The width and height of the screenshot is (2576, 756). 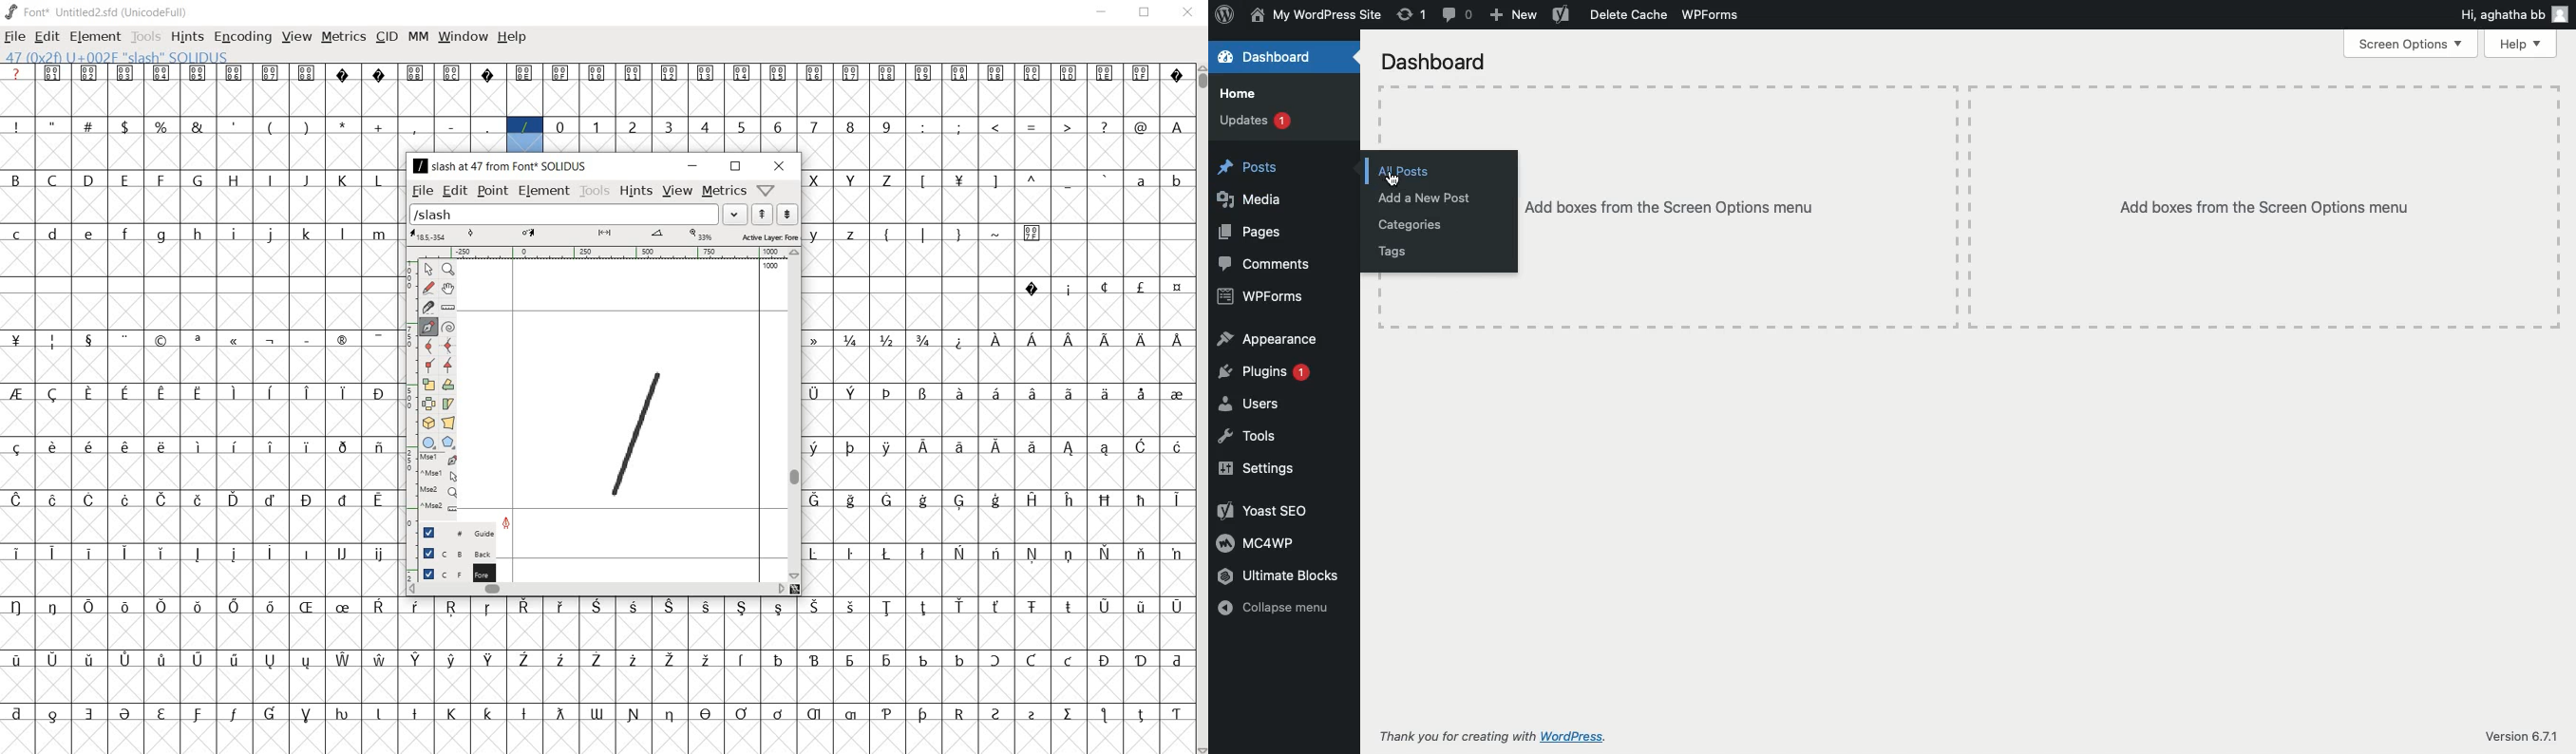 I want to click on element, so click(x=543, y=190).